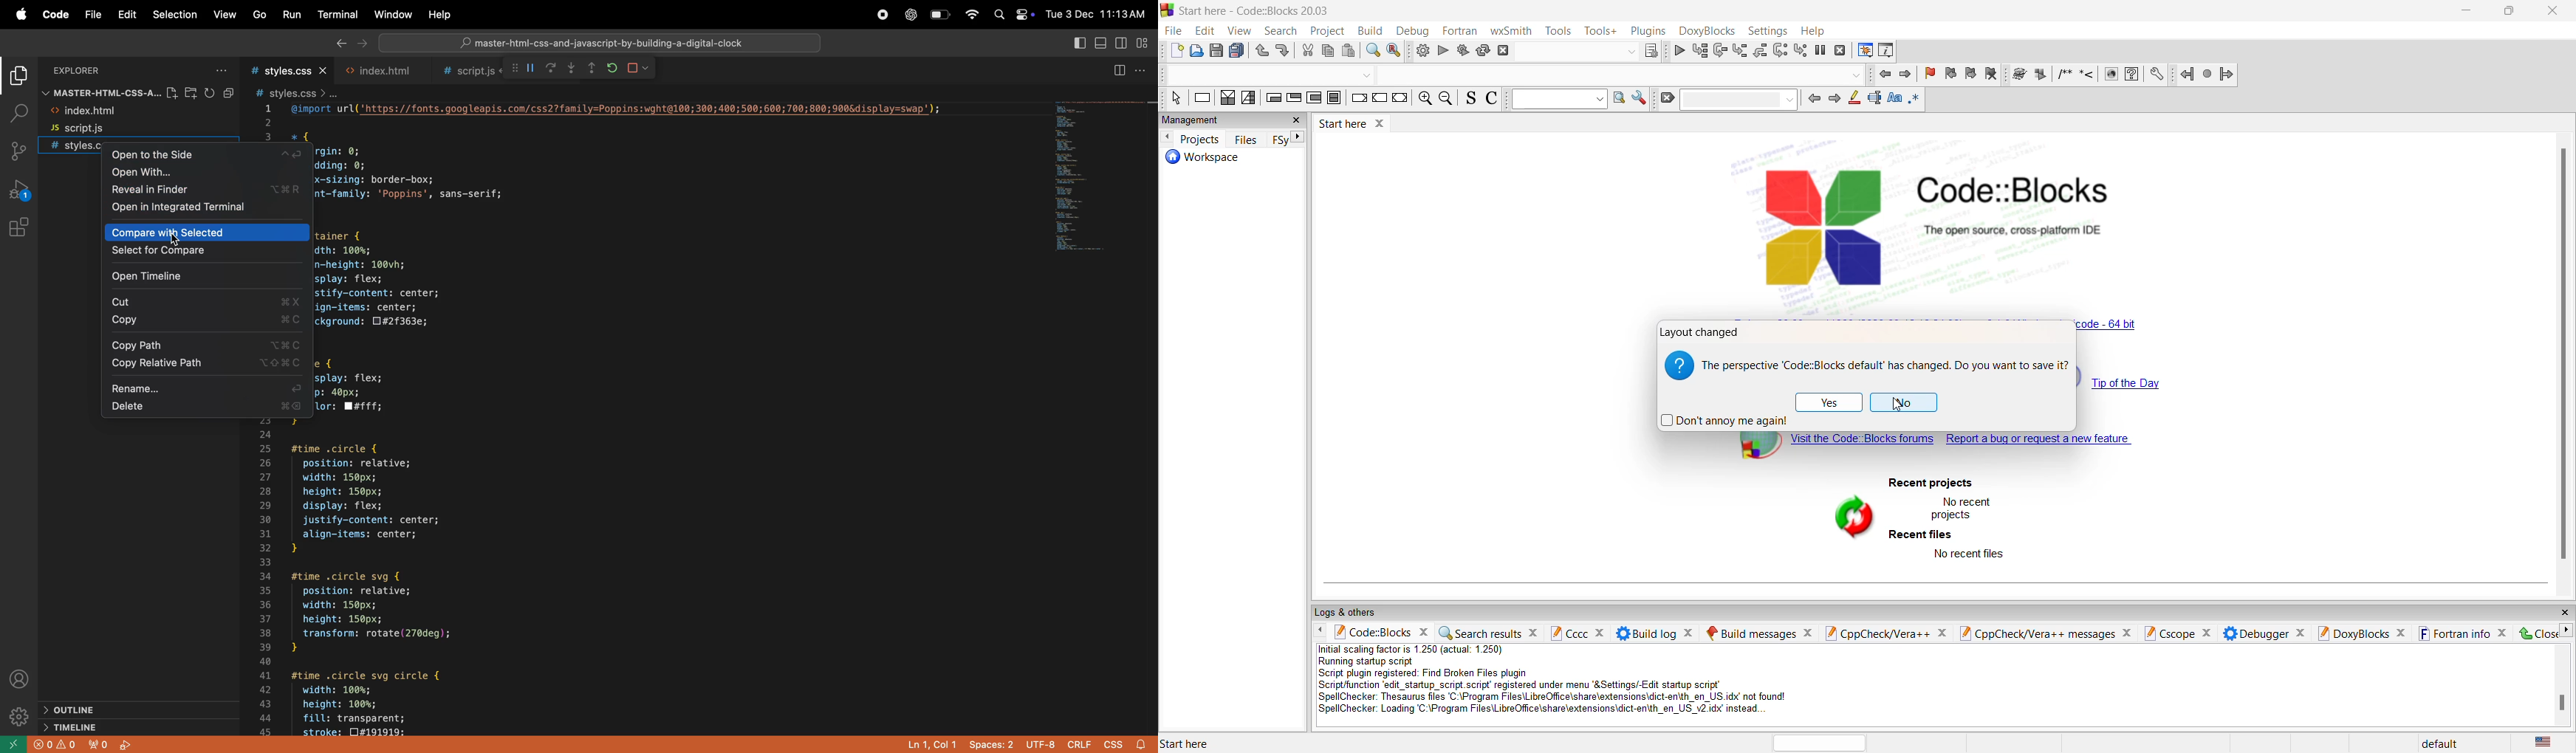 The height and width of the screenshot is (756, 2576). What do you see at coordinates (201, 321) in the screenshot?
I see `copy` at bounding box center [201, 321].